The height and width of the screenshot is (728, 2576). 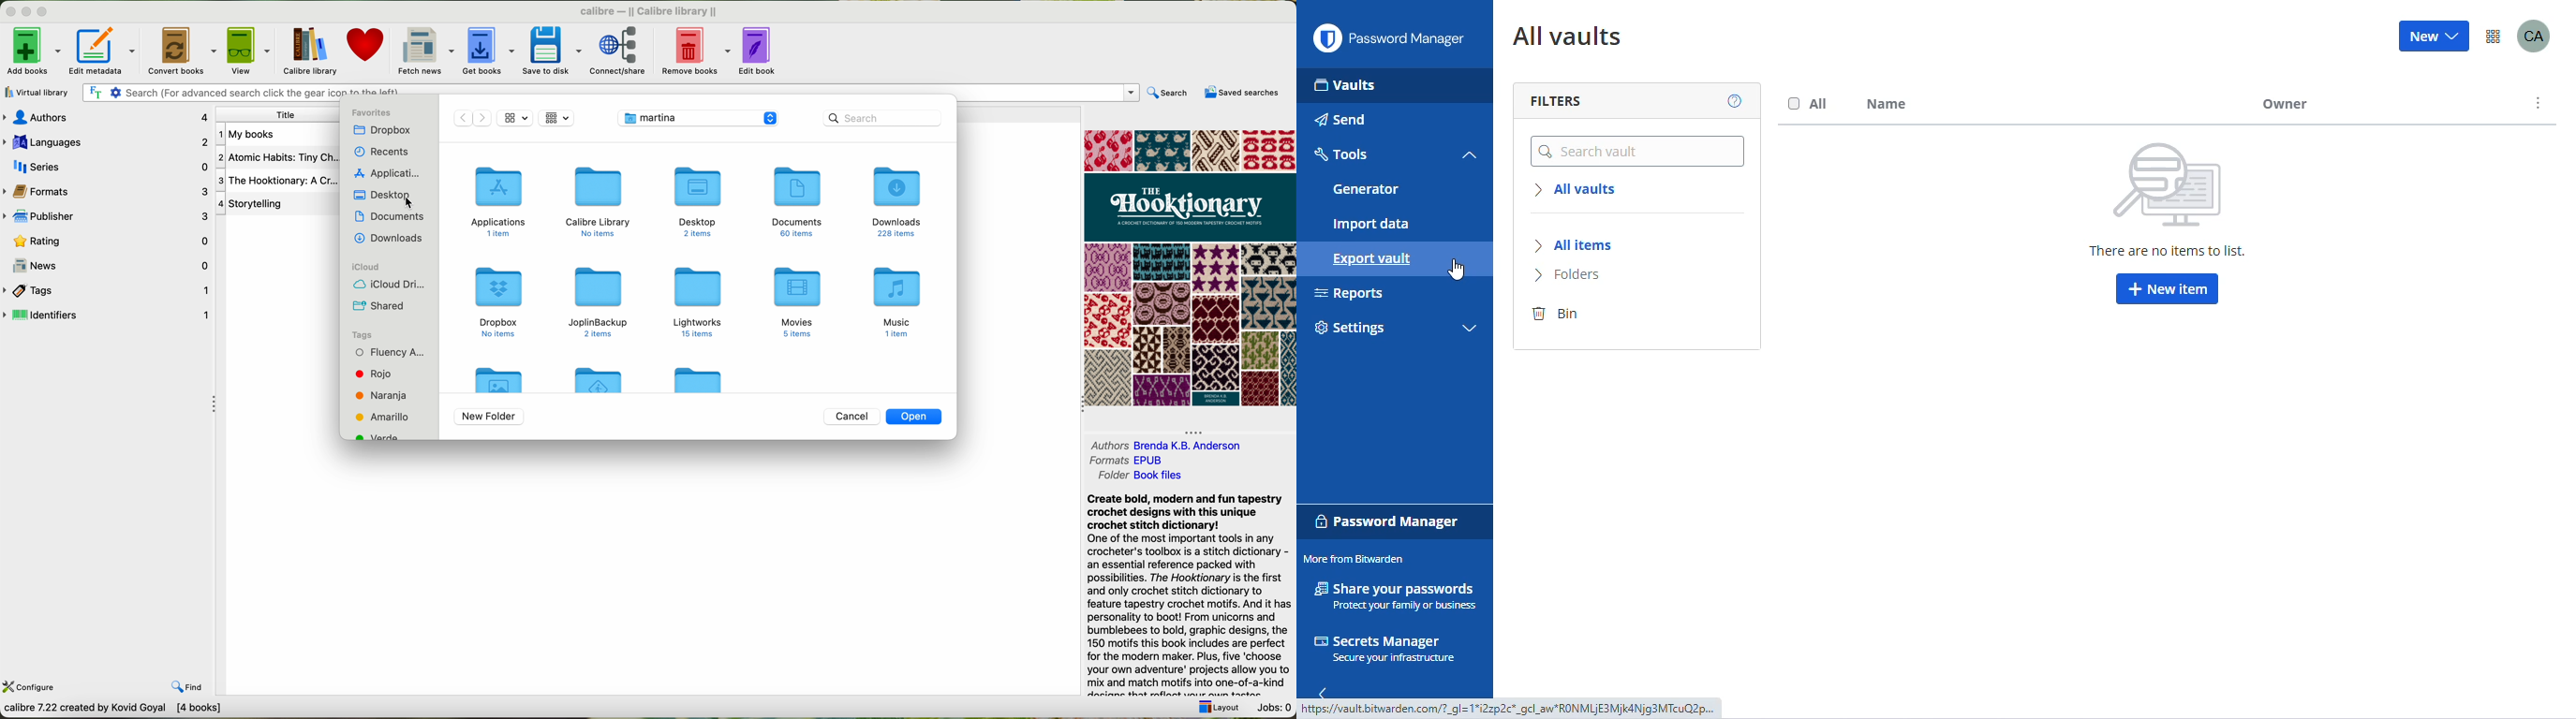 I want to click on vaults, so click(x=1344, y=85).